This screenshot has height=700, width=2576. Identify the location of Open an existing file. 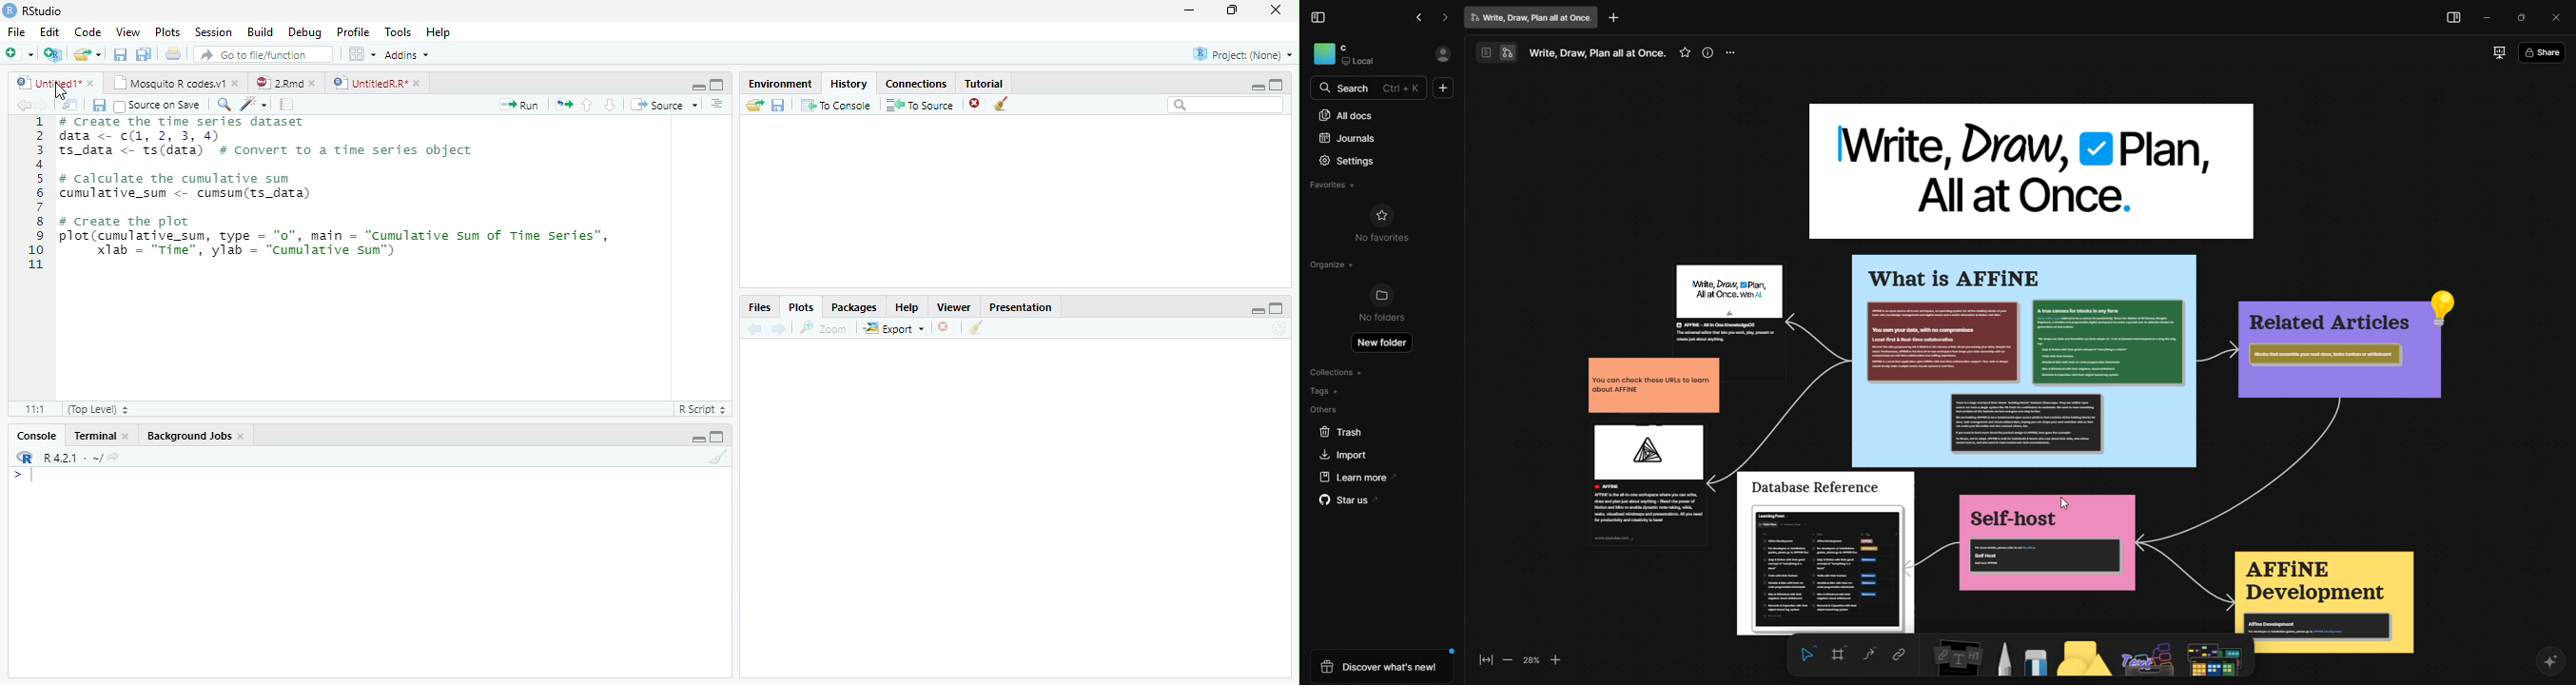
(89, 54).